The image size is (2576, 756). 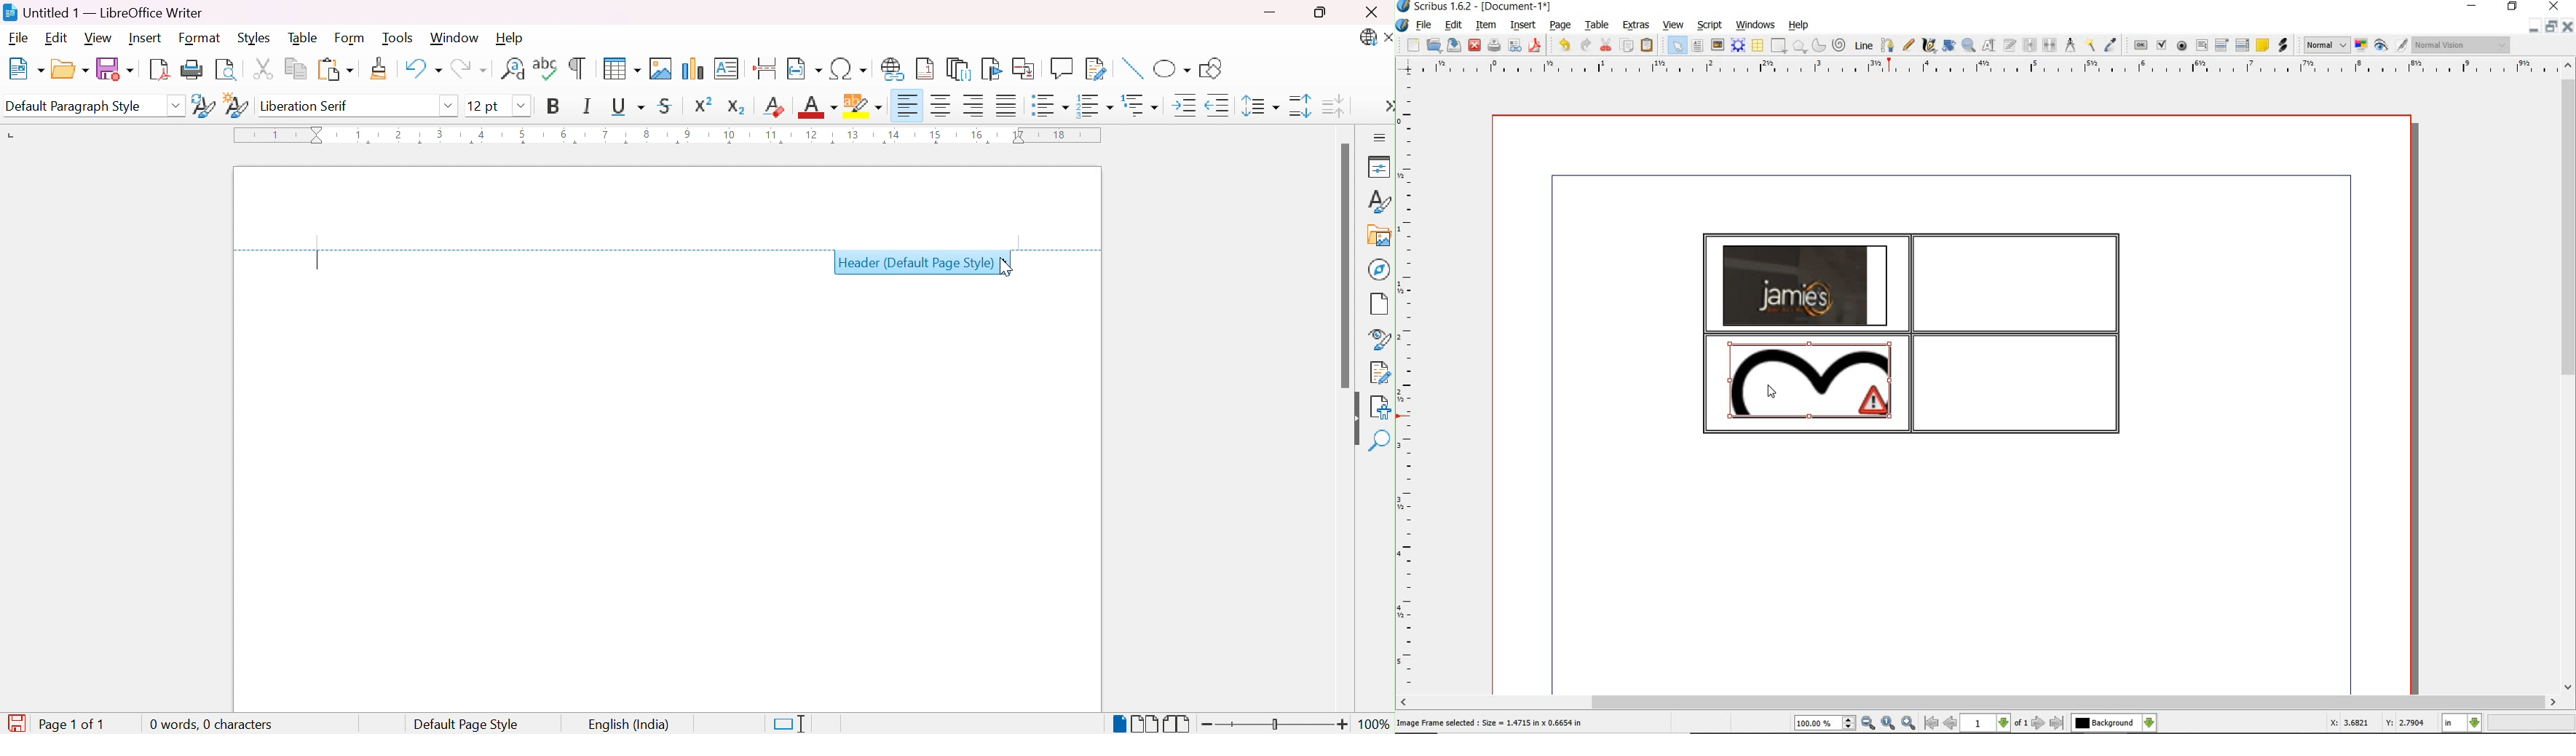 What do you see at coordinates (941, 106) in the screenshot?
I see `Align center` at bounding box center [941, 106].